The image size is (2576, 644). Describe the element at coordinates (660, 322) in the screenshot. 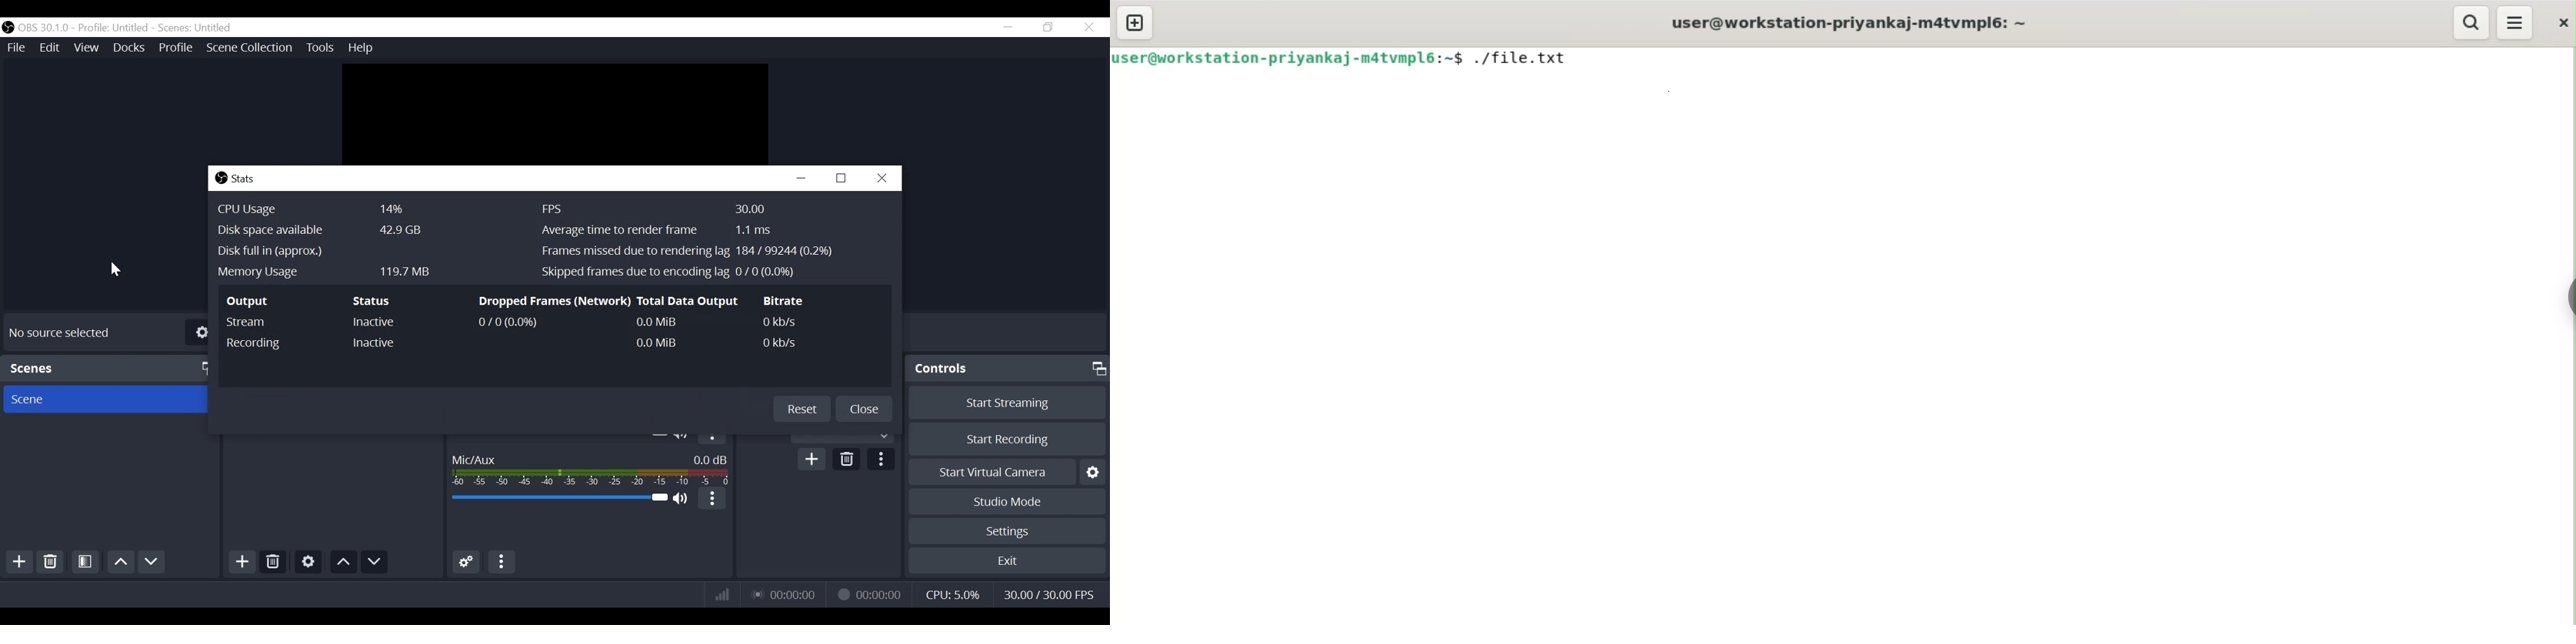

I see `0.0MB` at that location.